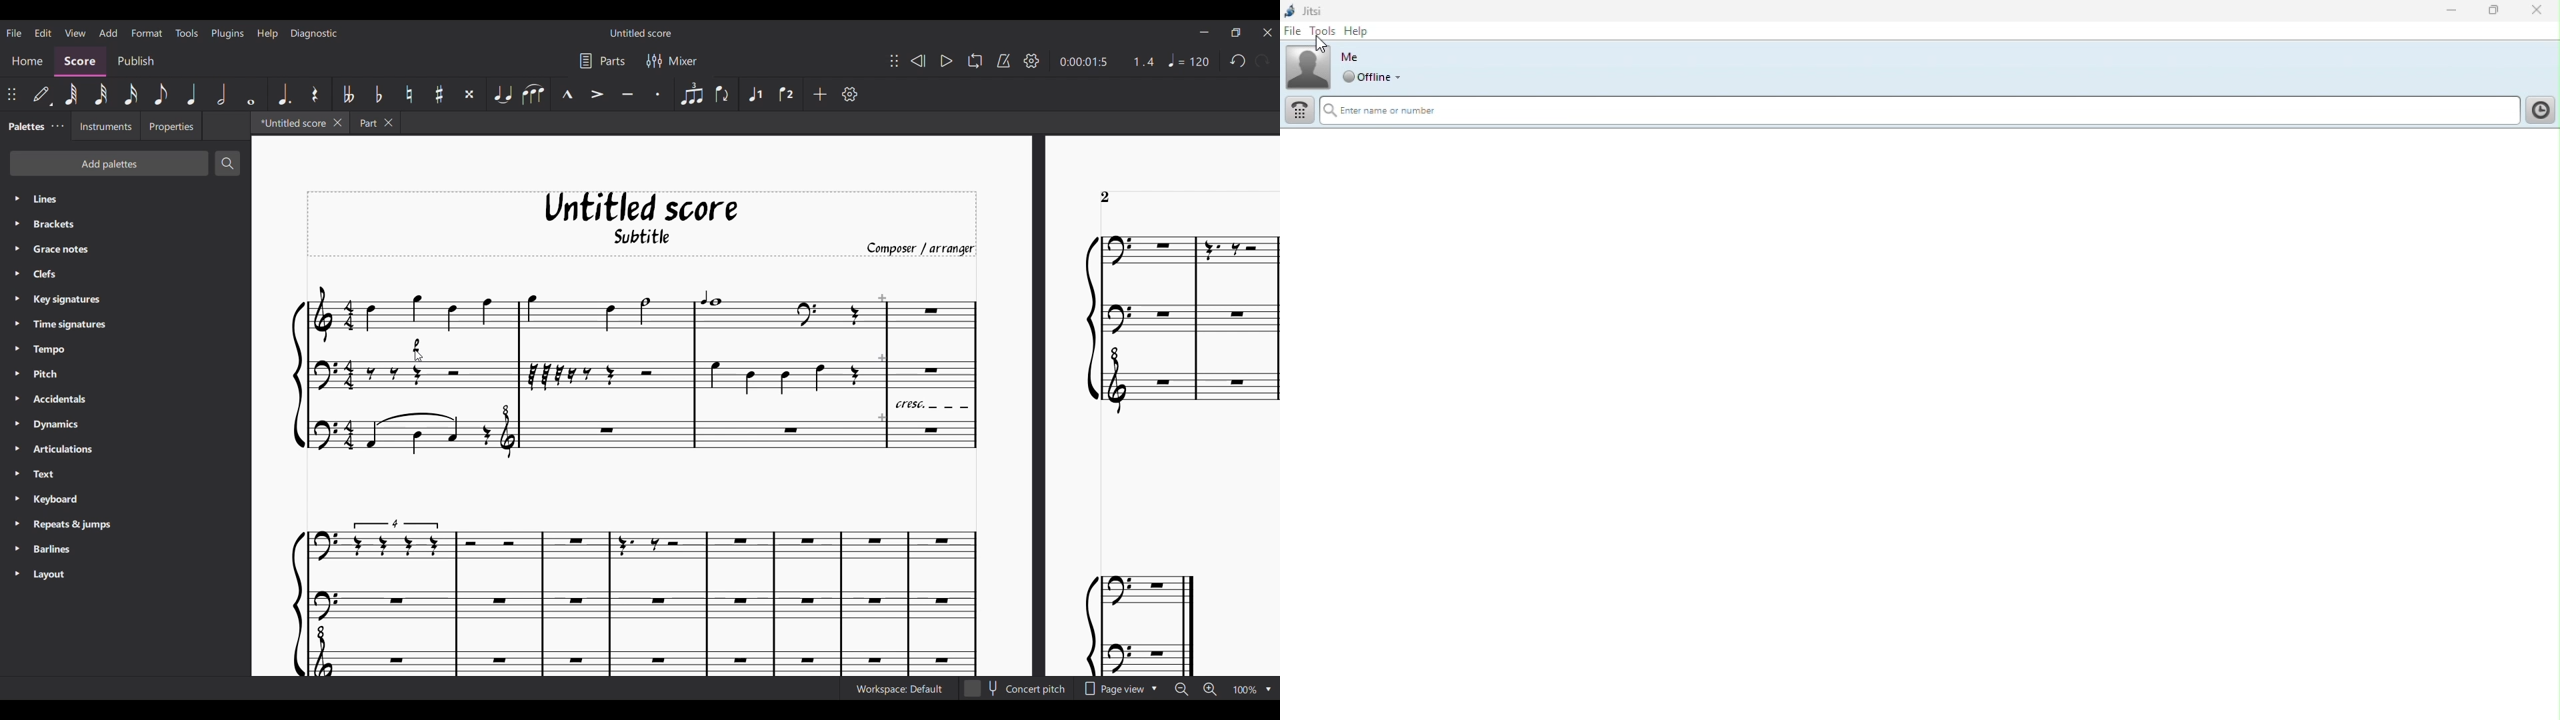  I want to click on Zoom options, so click(1268, 689).